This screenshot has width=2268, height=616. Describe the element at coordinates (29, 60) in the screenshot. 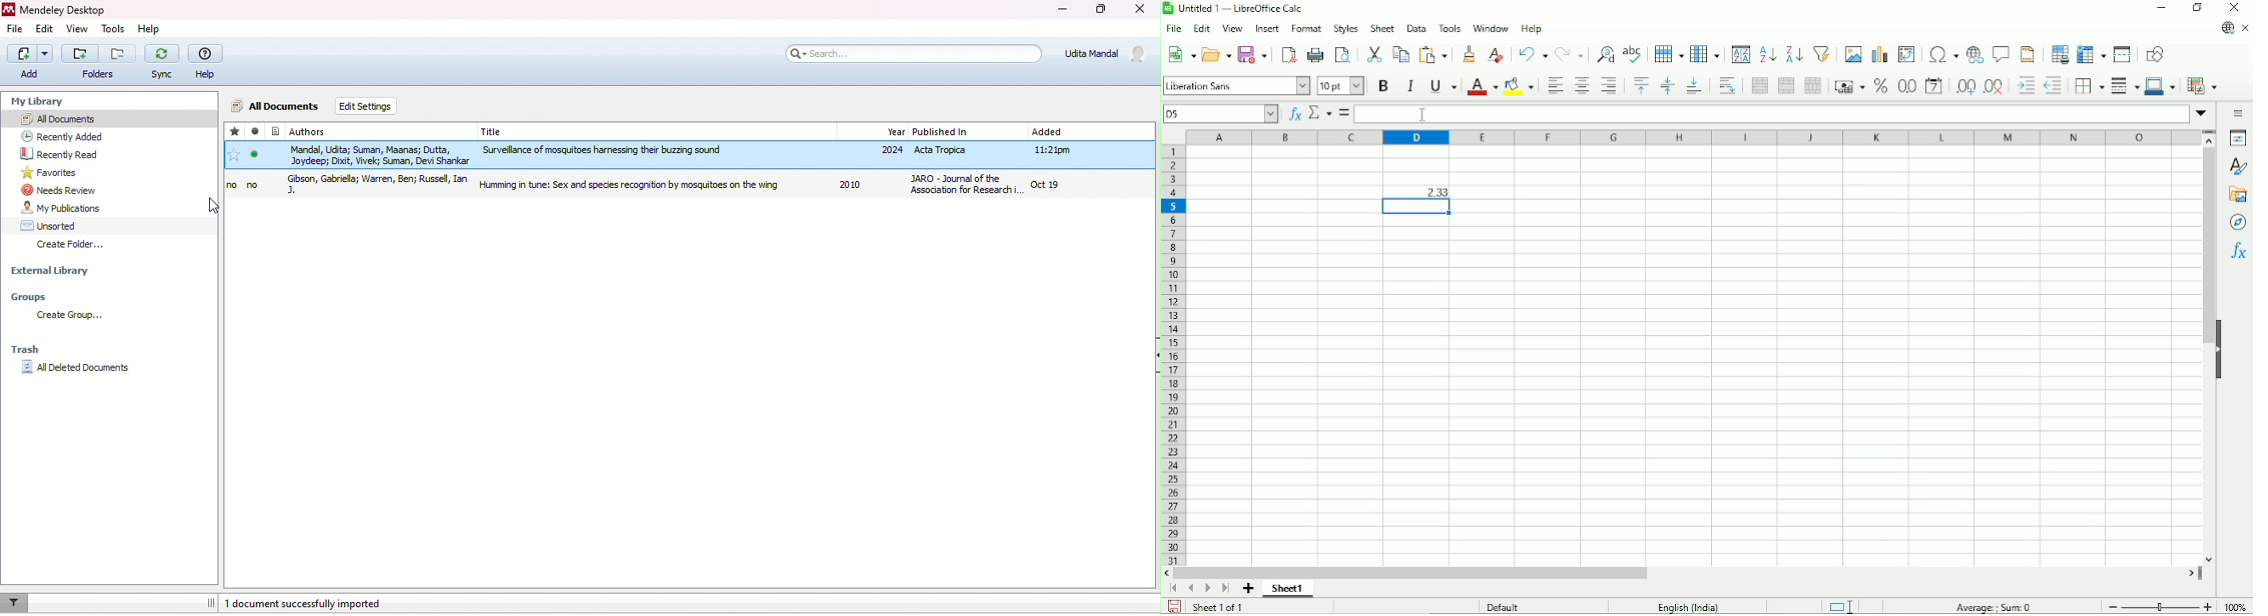

I see `add` at that location.